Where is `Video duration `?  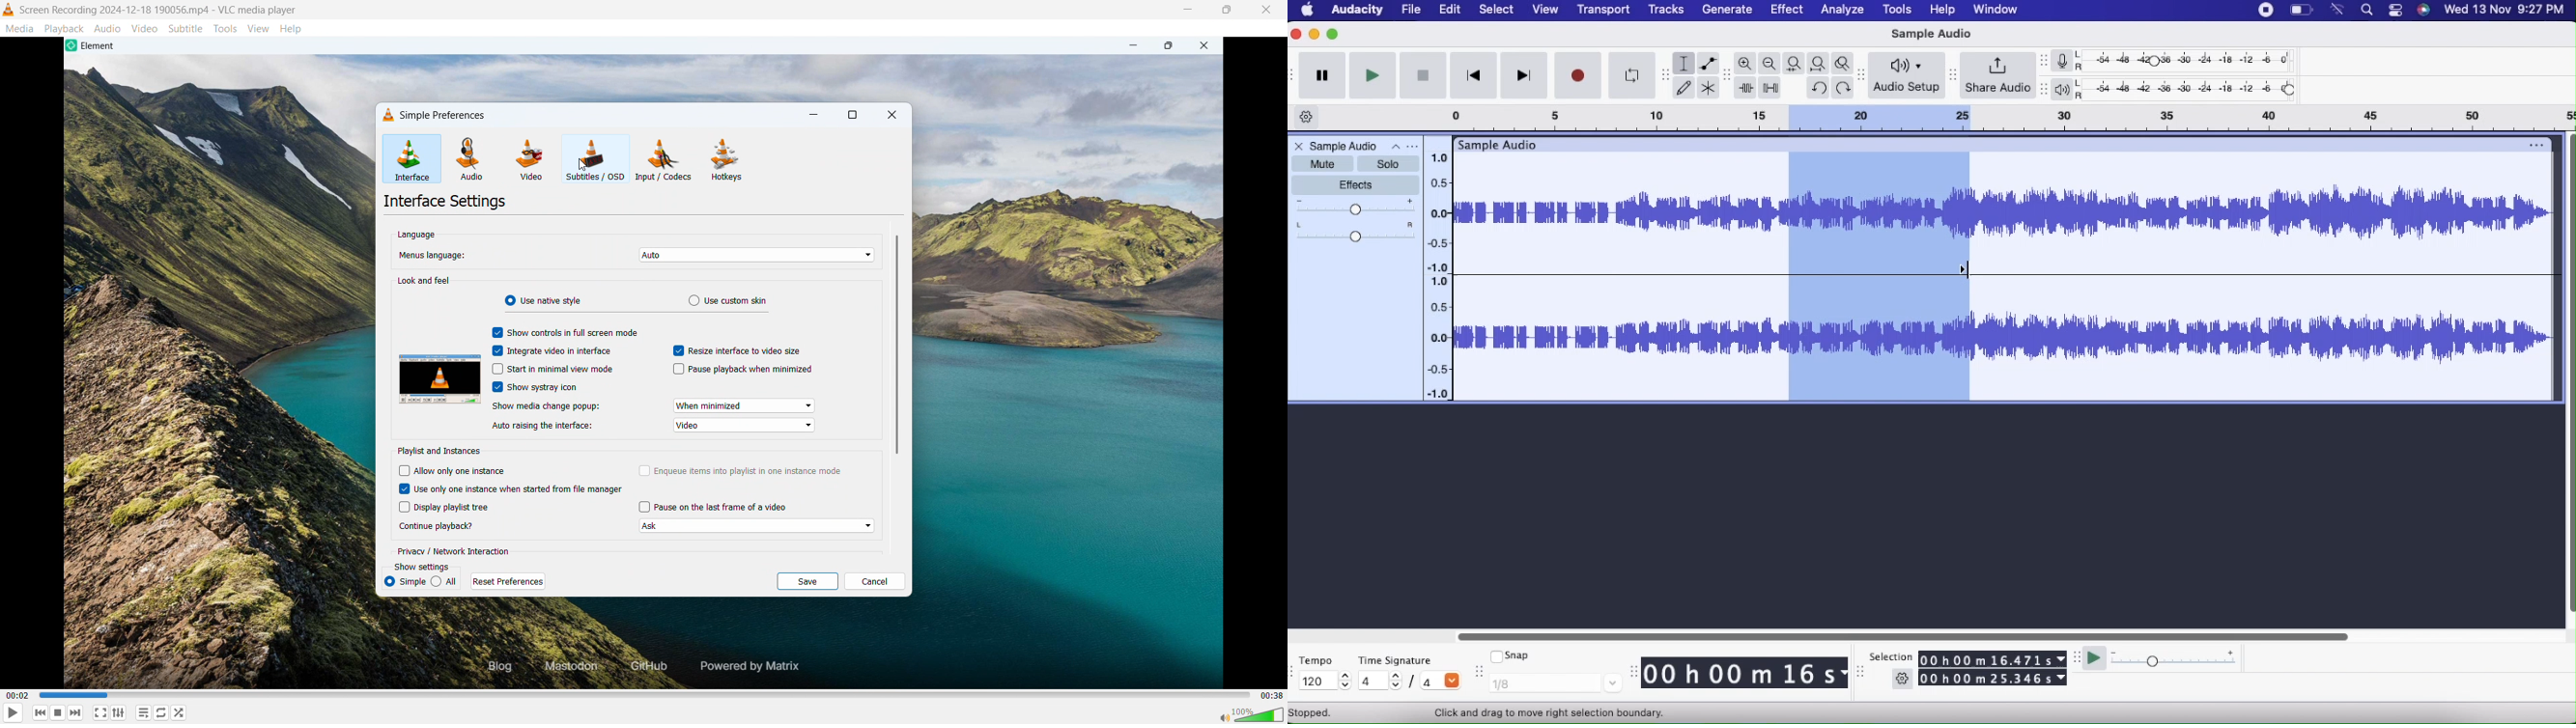 Video duration  is located at coordinates (1272, 696).